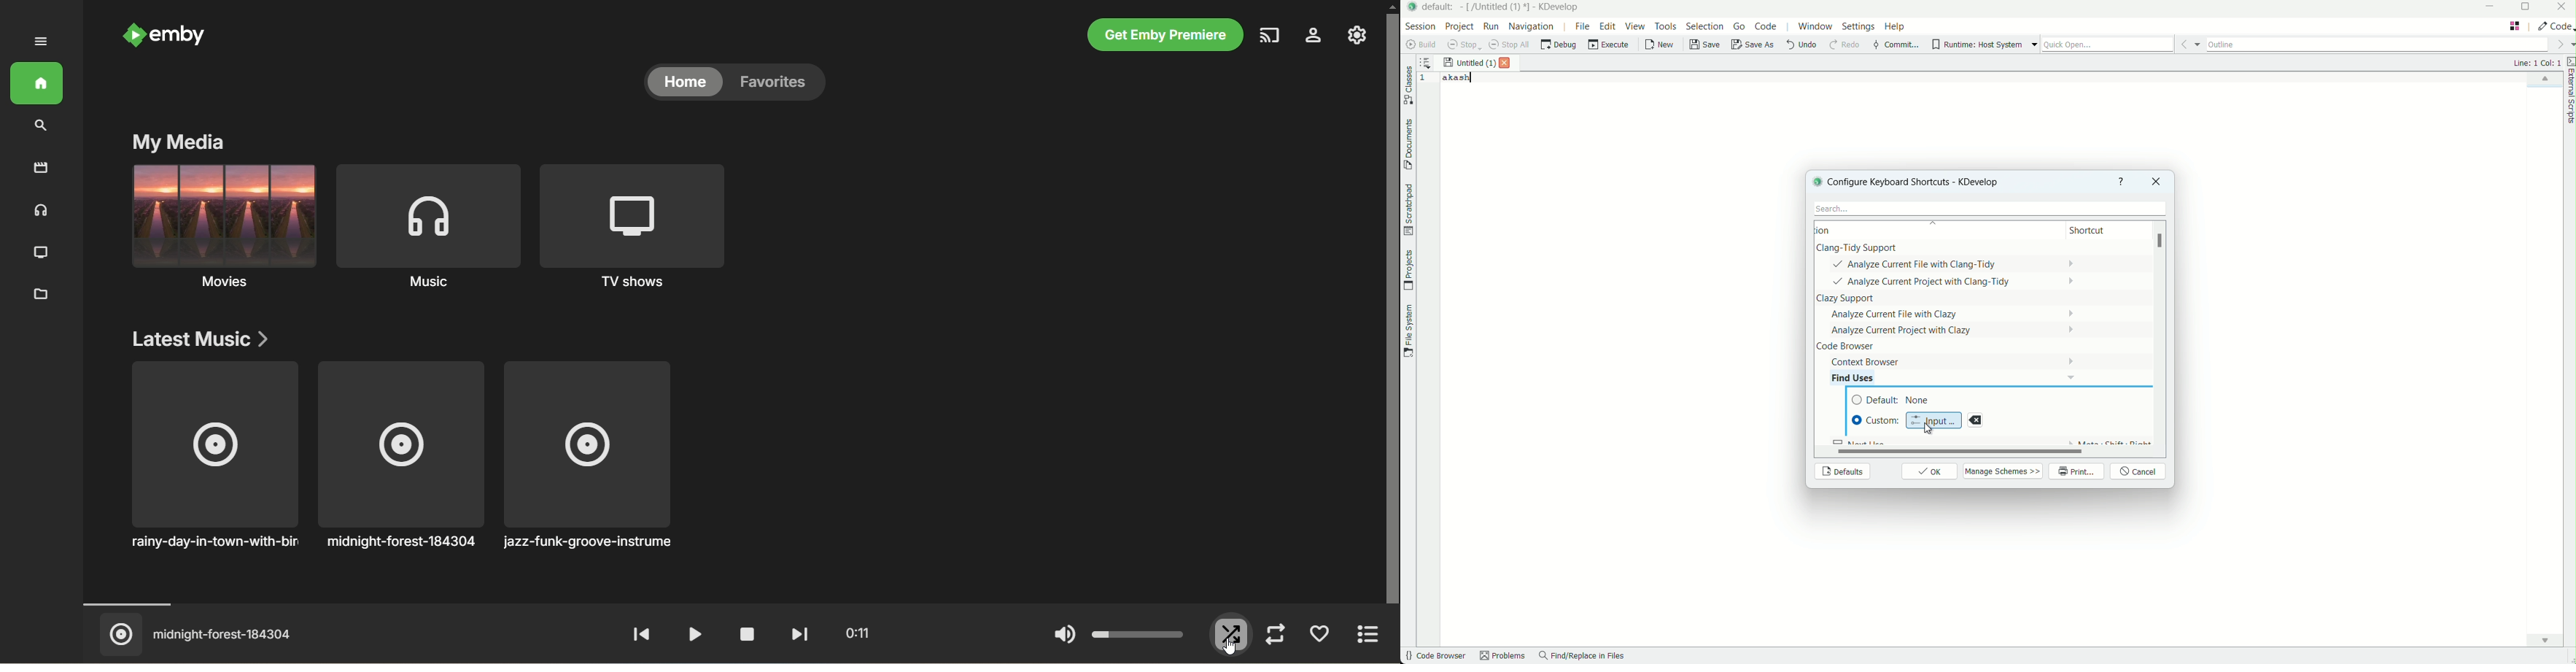 Image resolution: width=2576 pixels, height=672 pixels. I want to click on defaults, so click(1842, 472).